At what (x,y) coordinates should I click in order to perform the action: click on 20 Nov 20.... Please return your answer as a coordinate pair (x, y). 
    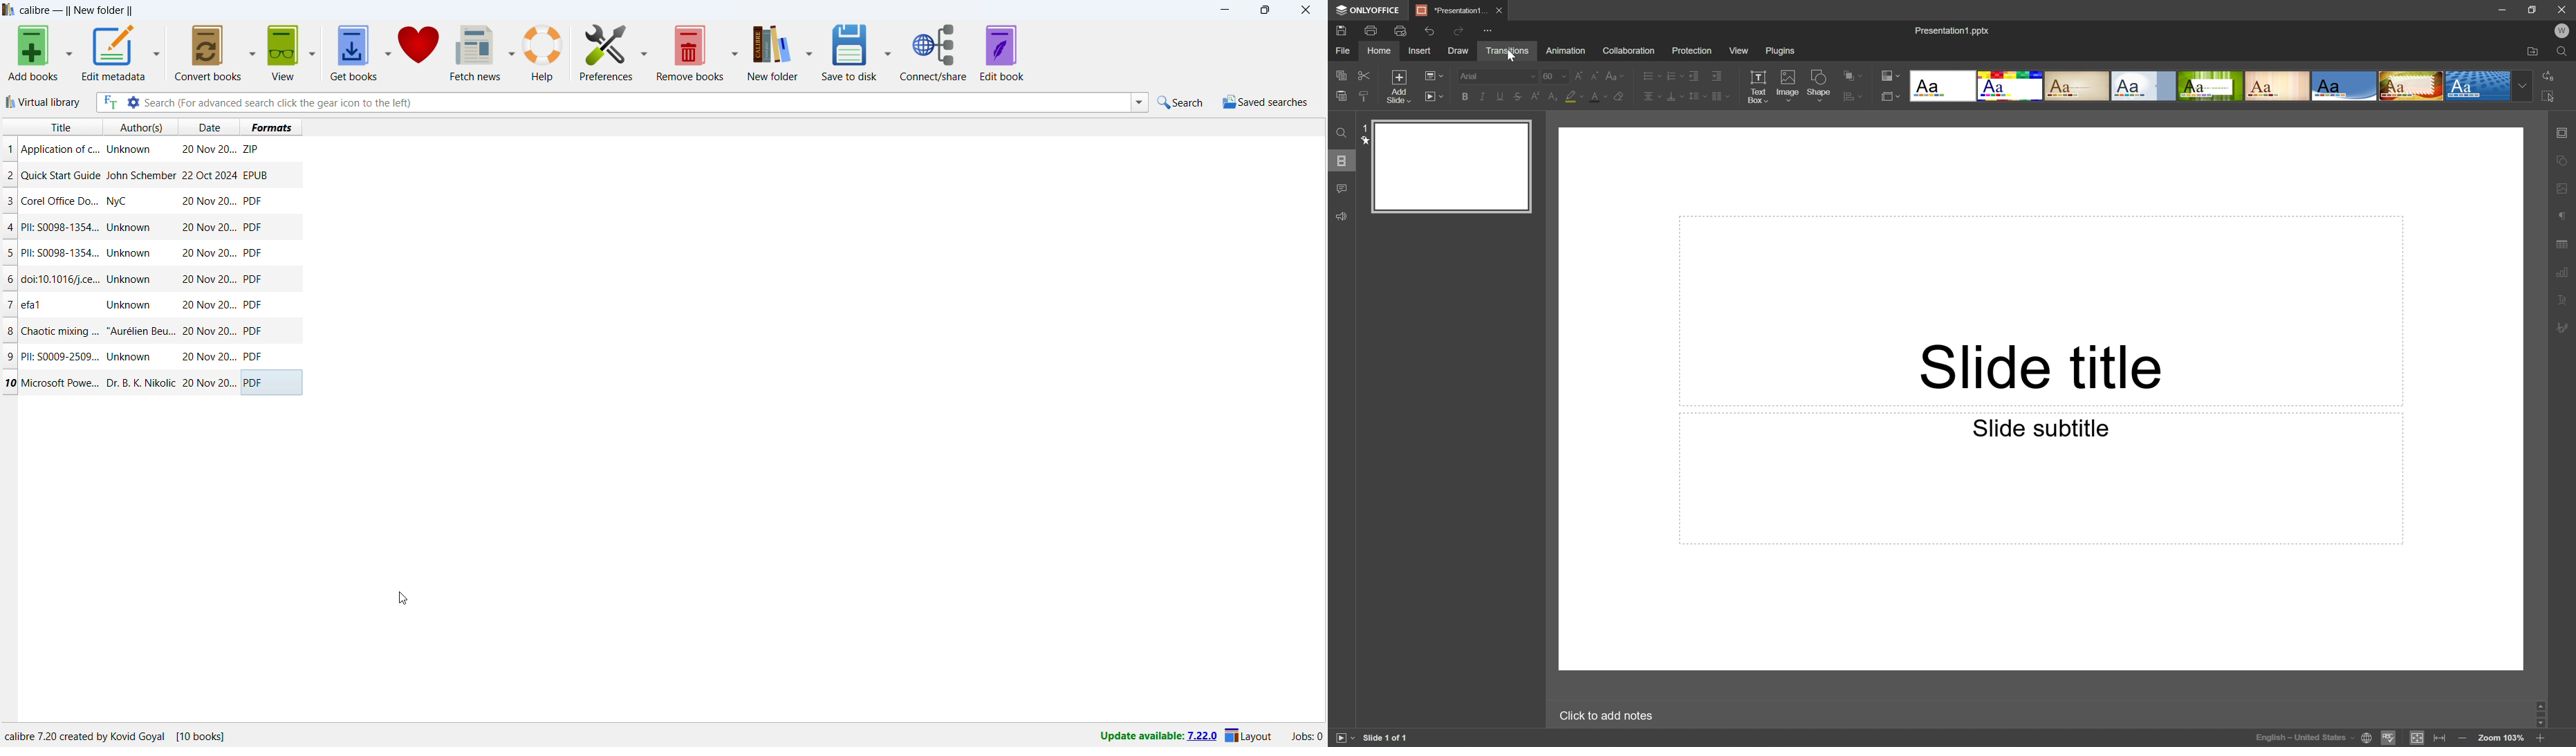
    Looking at the image, I should click on (208, 383).